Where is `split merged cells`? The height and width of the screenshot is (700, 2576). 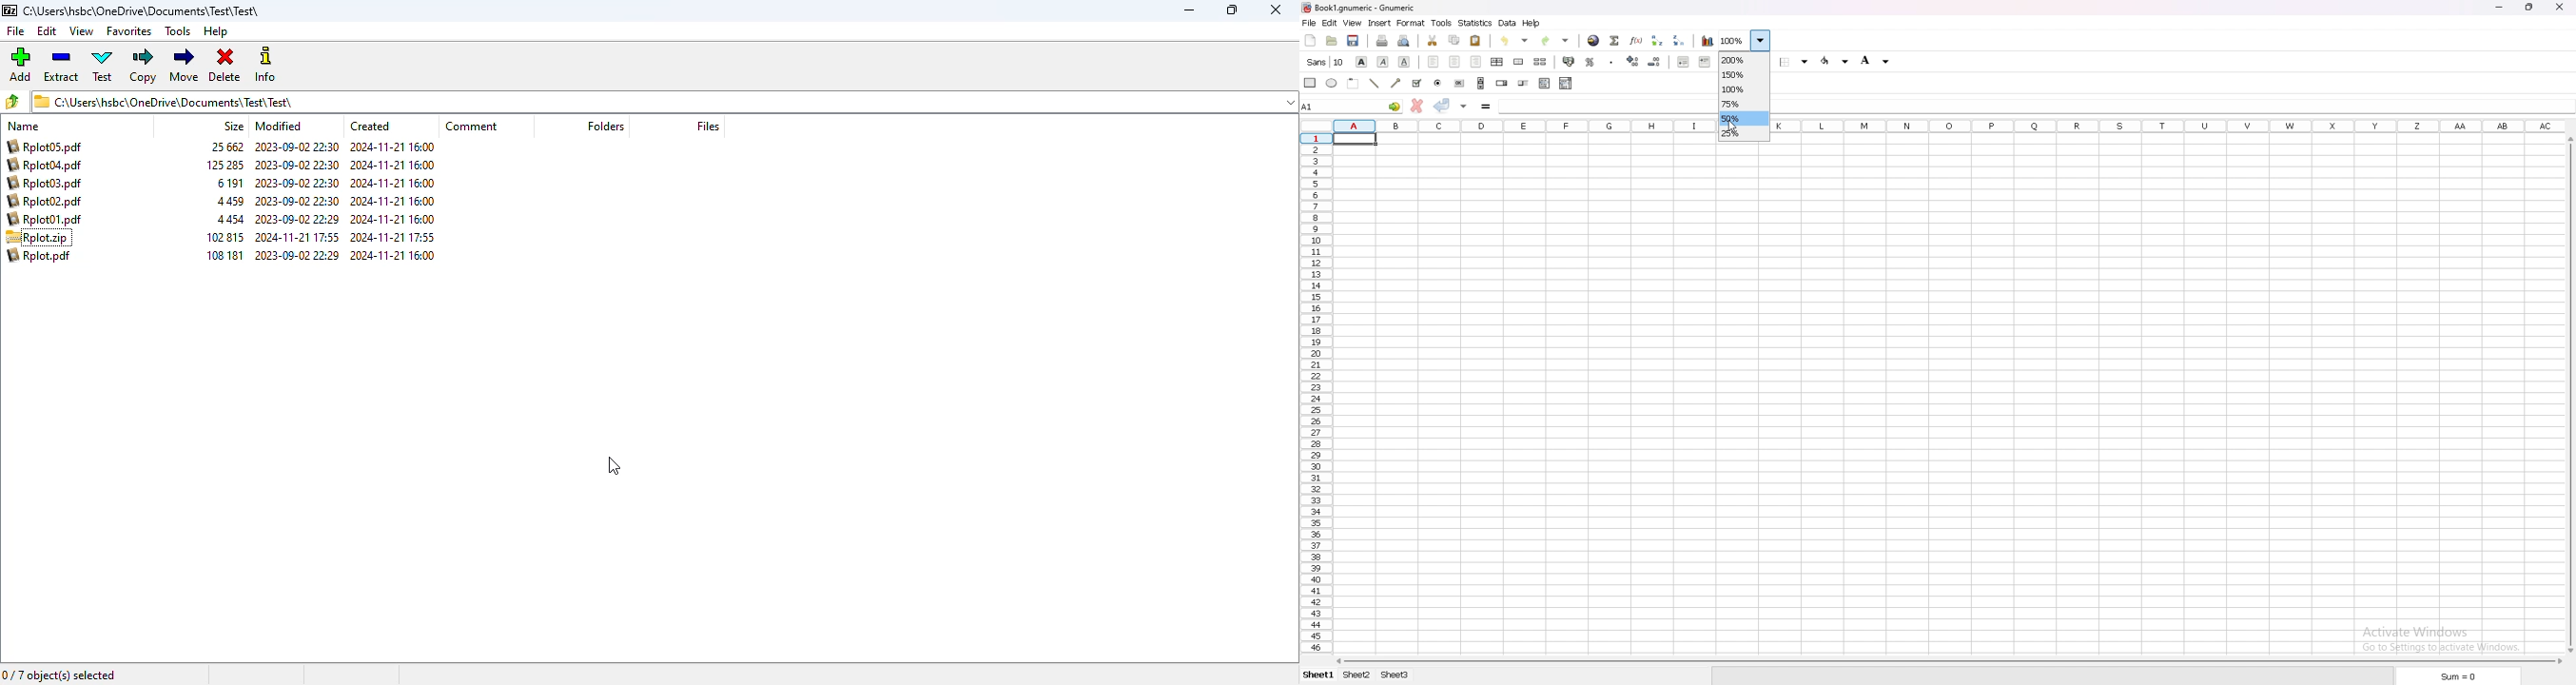
split merged cells is located at coordinates (1540, 61).